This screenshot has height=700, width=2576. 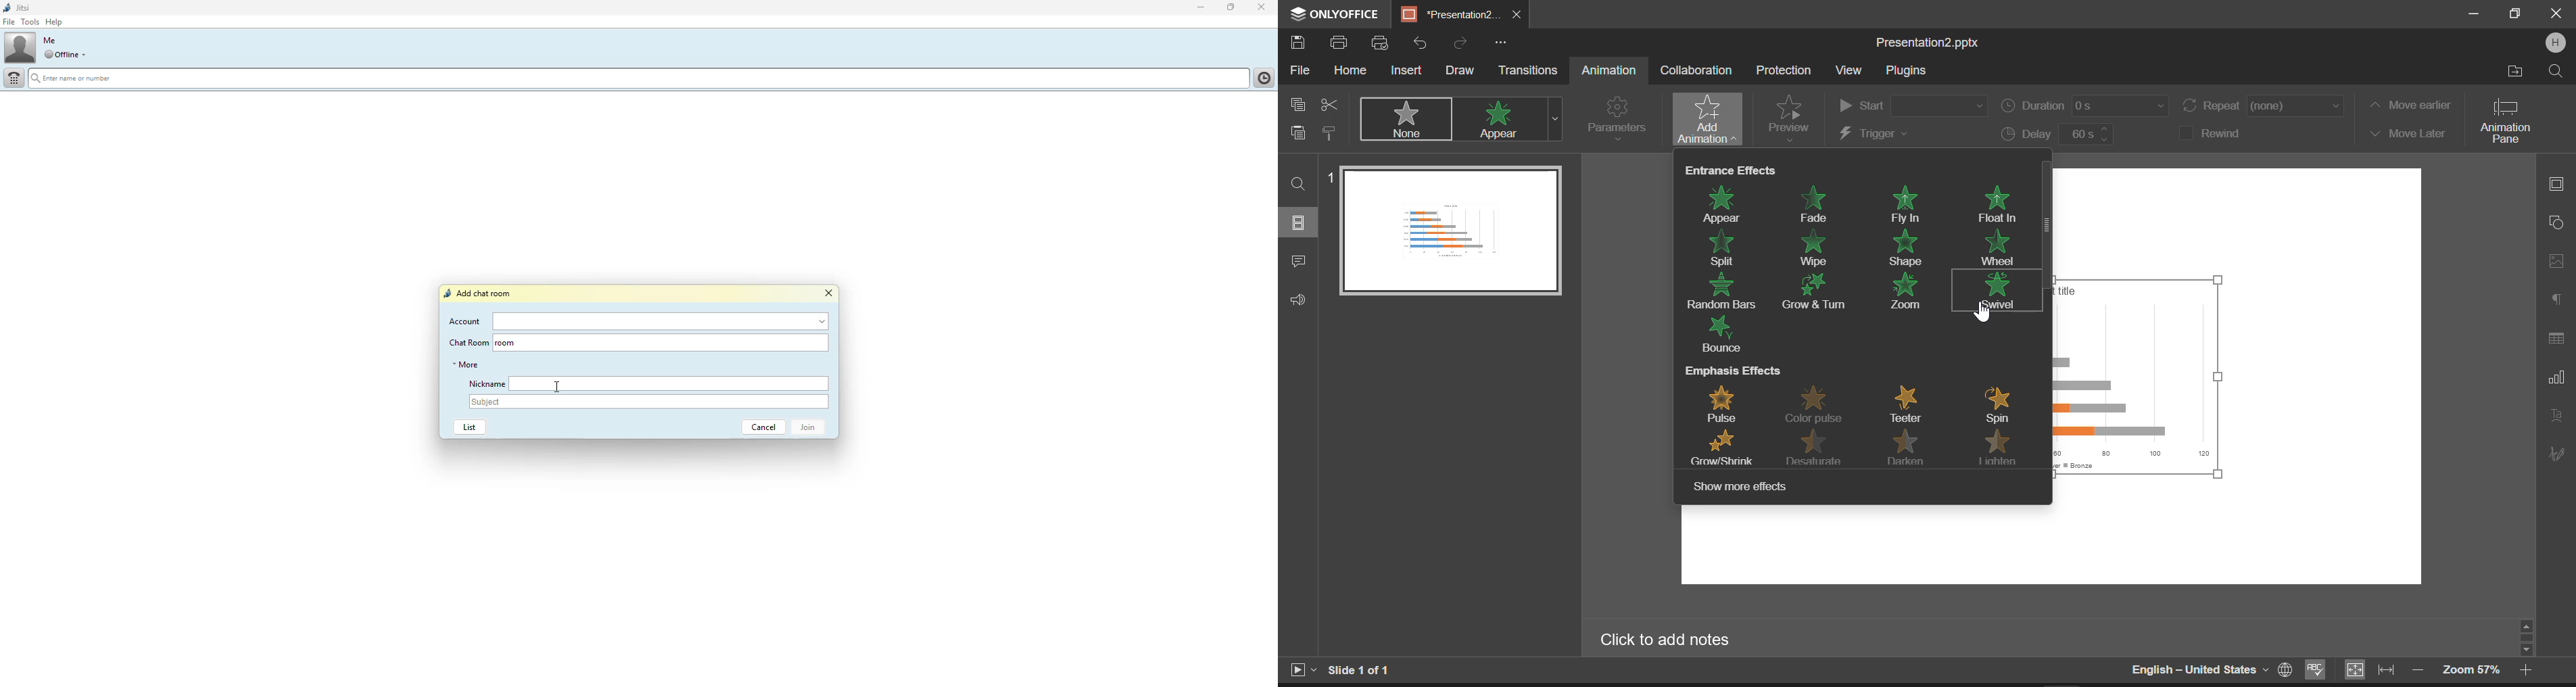 I want to click on Start Slideshow, so click(x=1302, y=668).